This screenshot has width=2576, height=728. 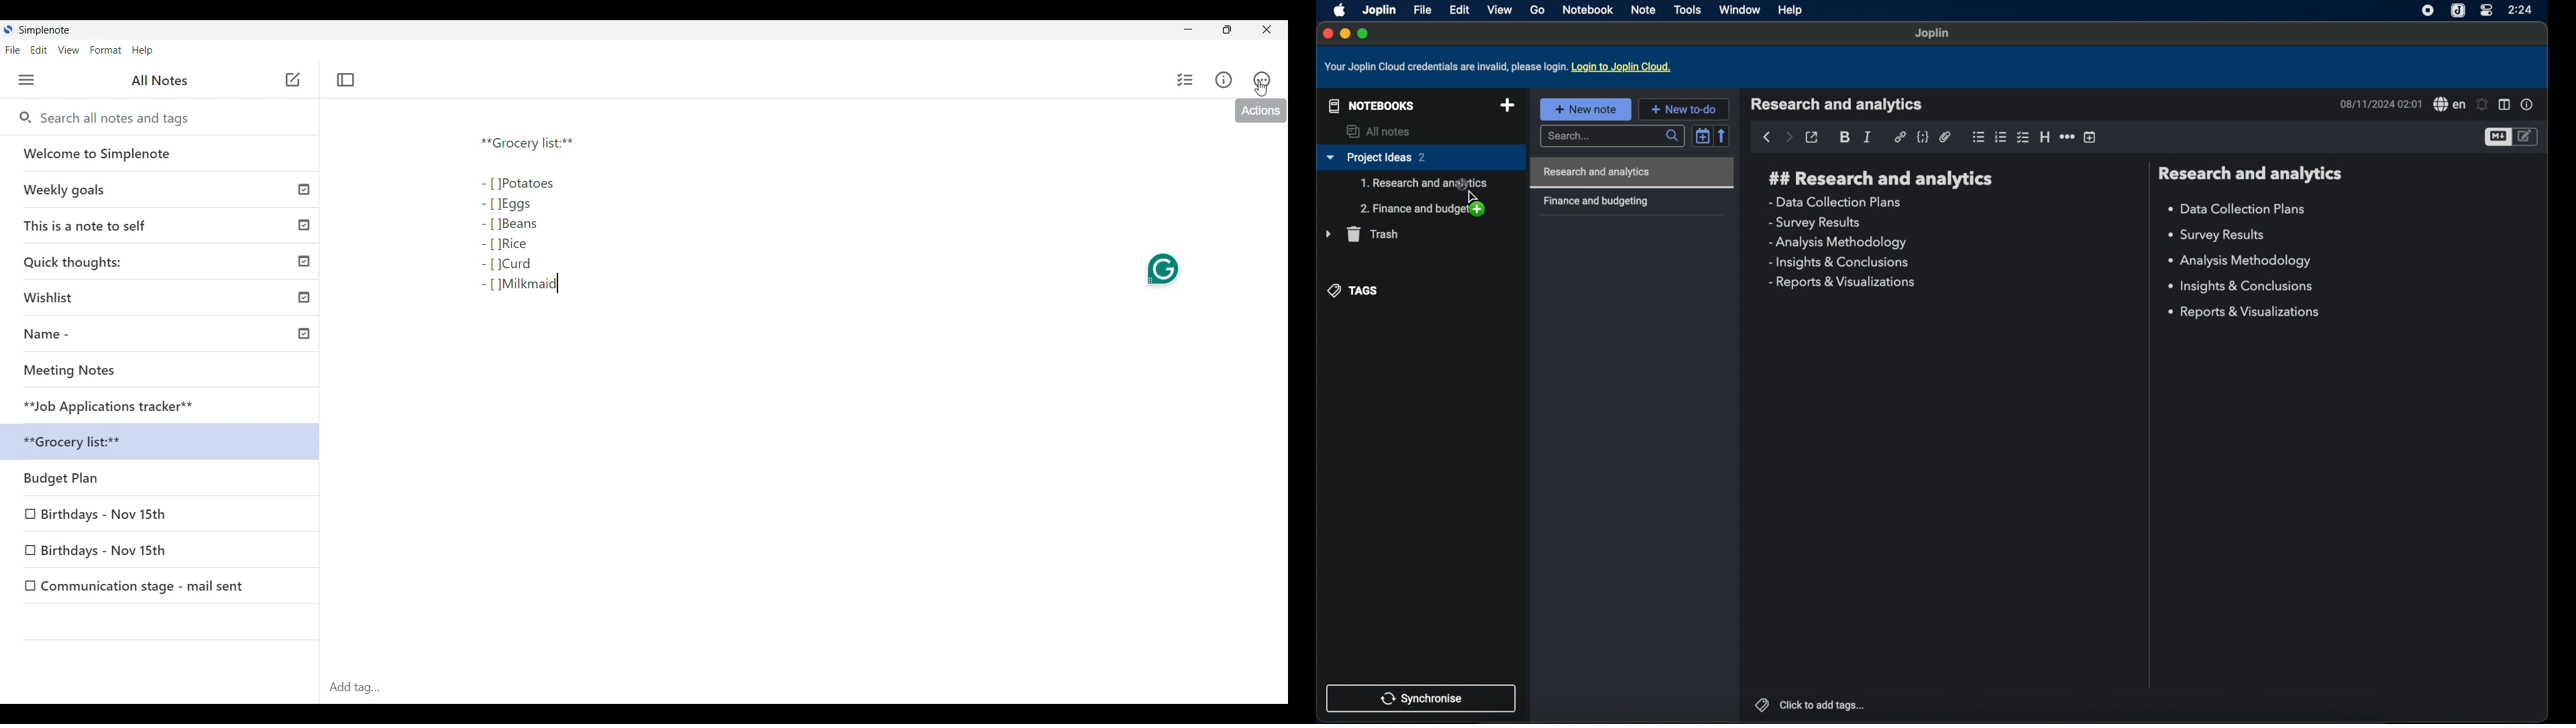 I want to click on finance and budgeting, so click(x=1595, y=202).